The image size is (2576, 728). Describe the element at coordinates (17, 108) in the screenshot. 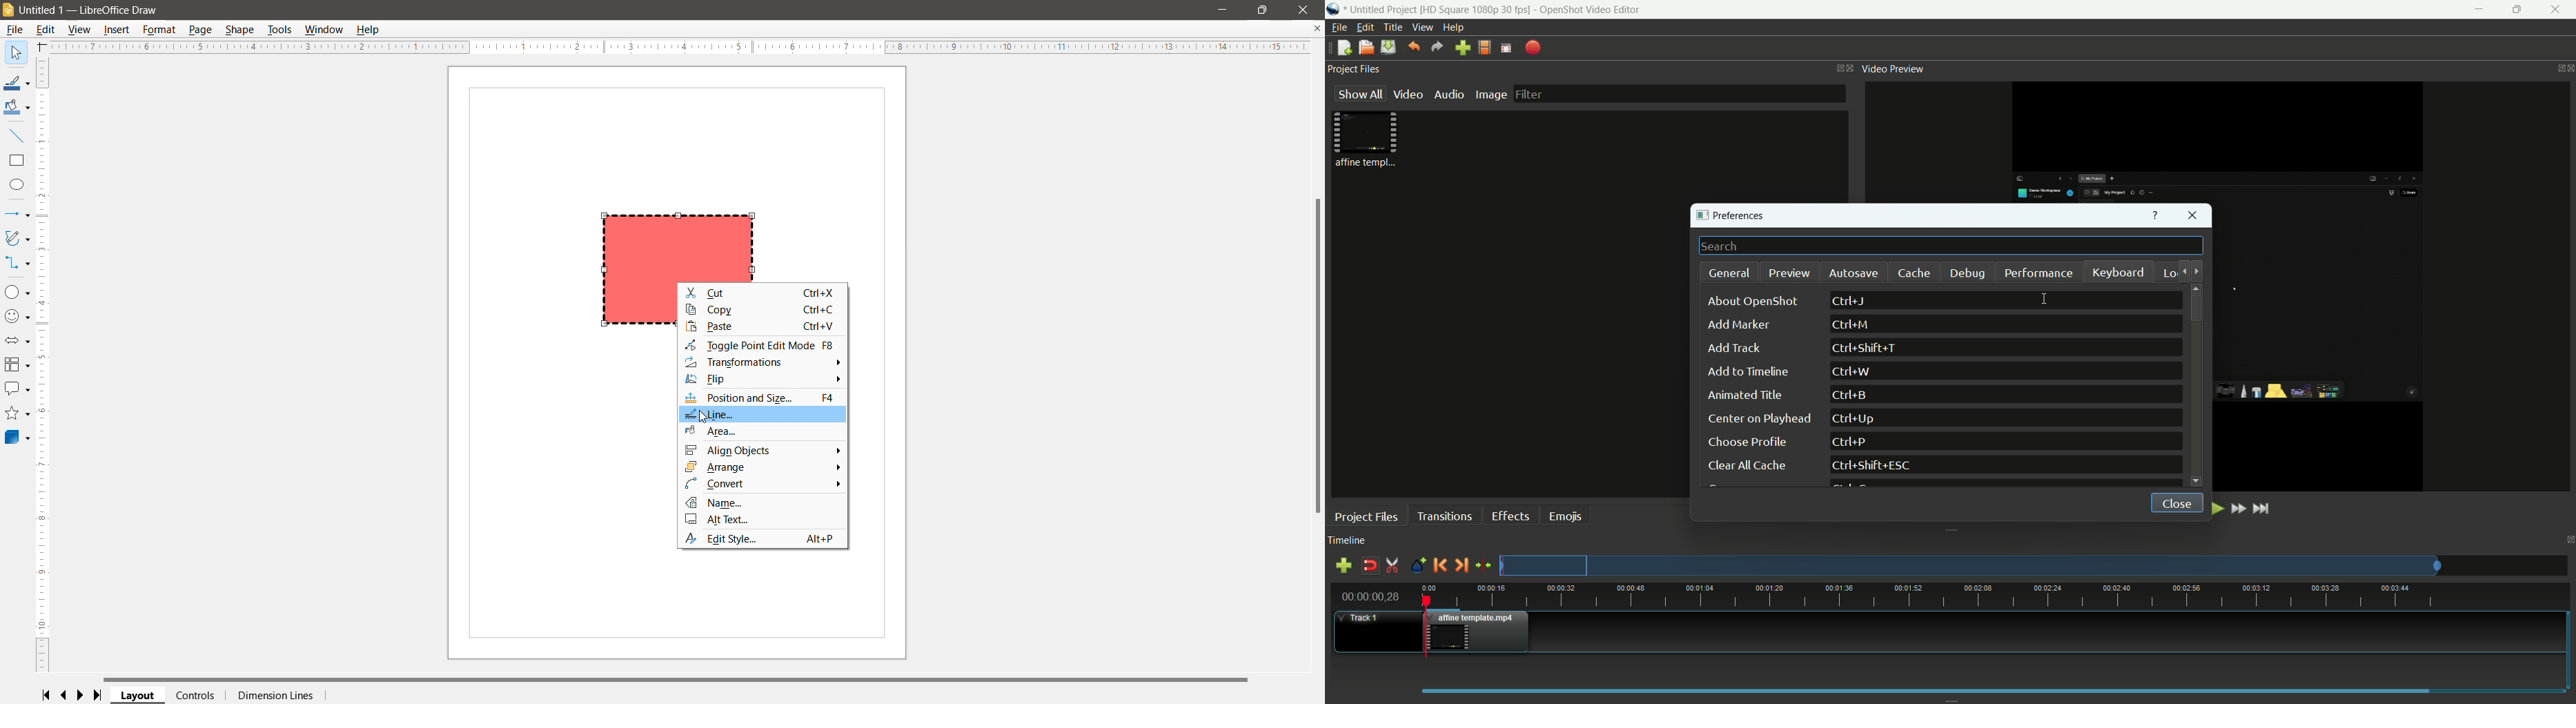

I see `Fill Color` at that location.